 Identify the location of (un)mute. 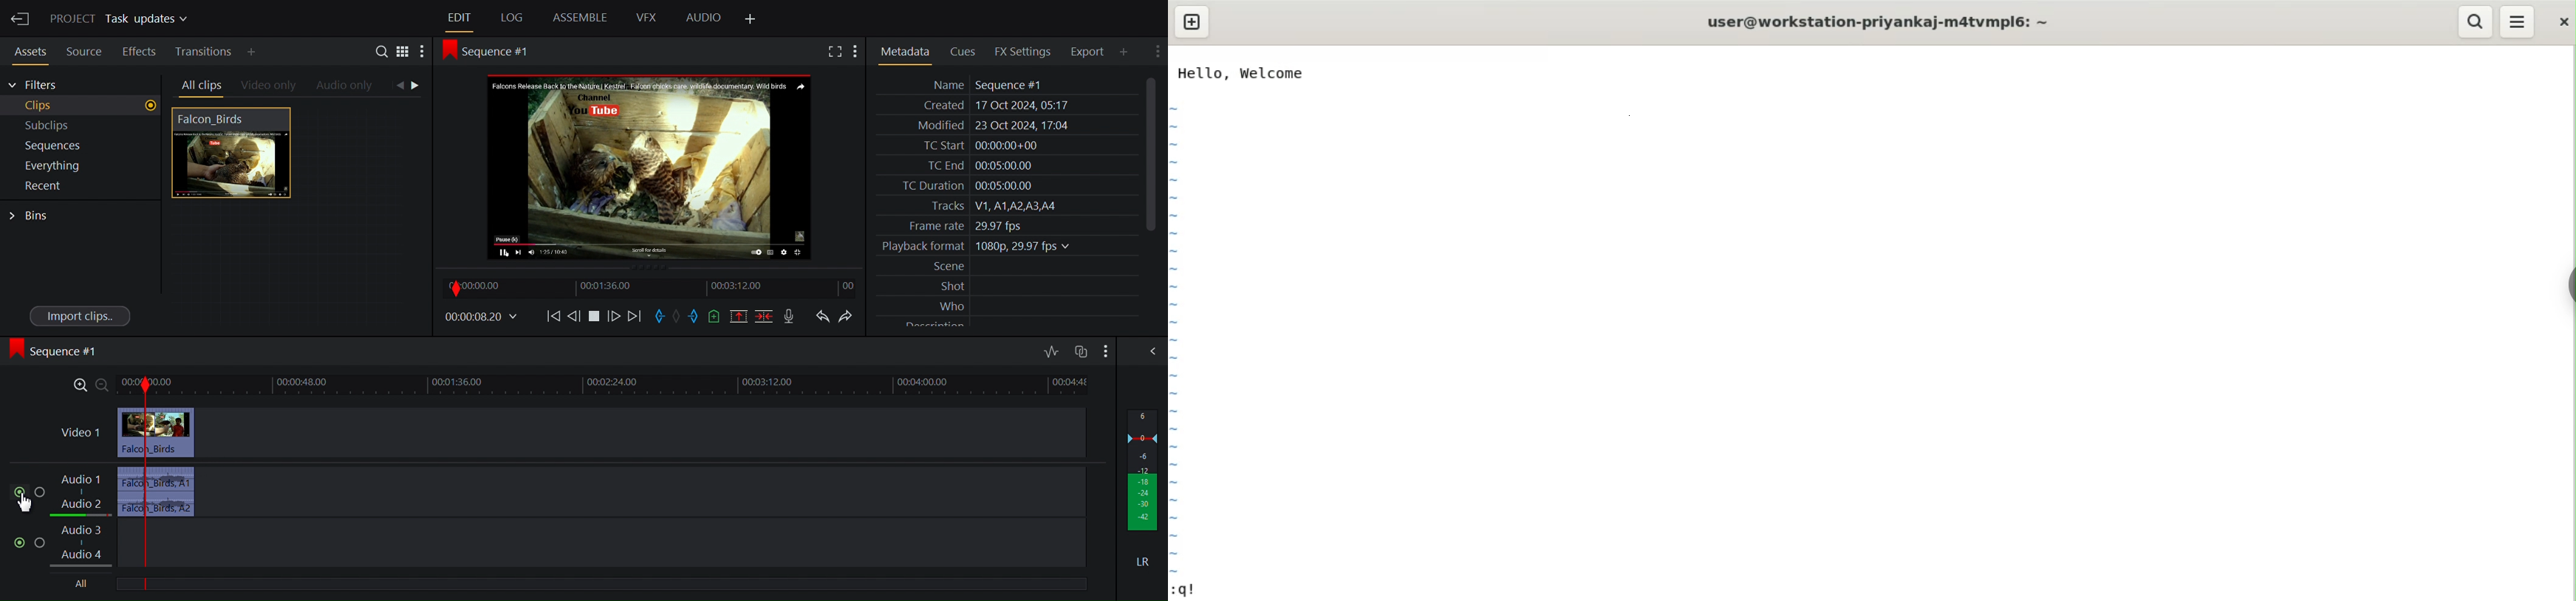
(20, 493).